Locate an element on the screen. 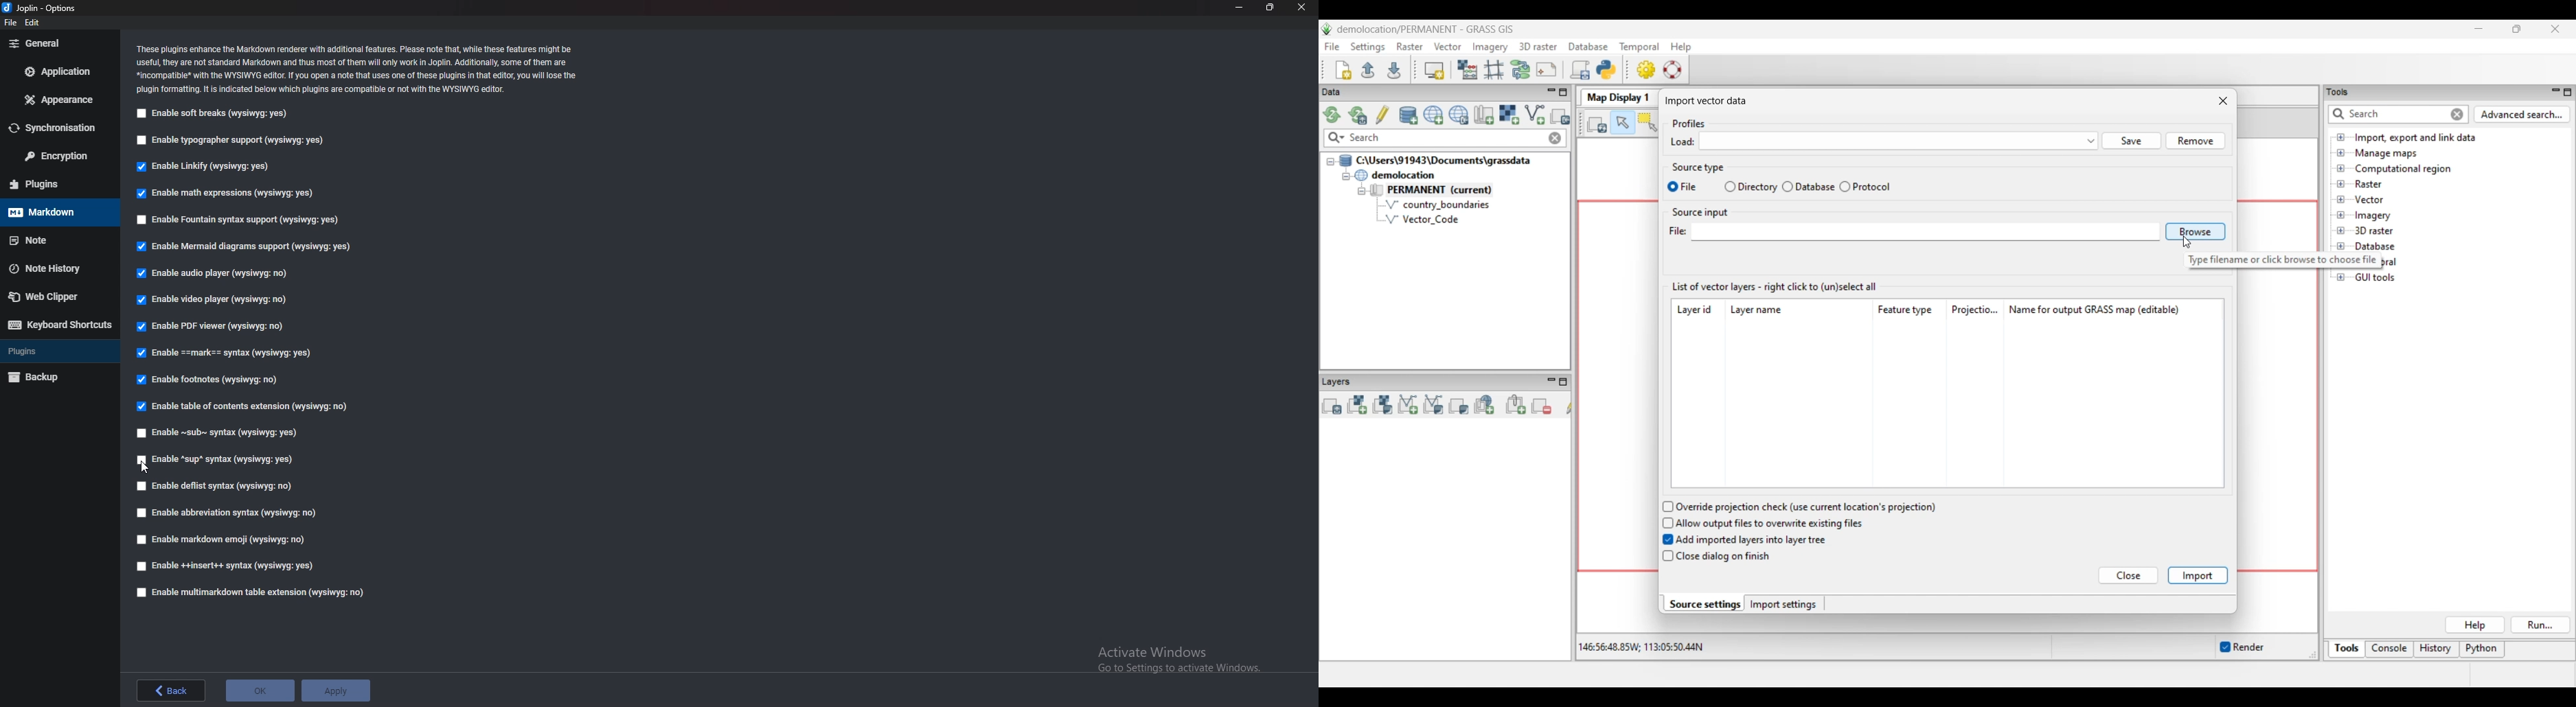  Enable audio player (wysiwyg: no) is located at coordinates (217, 273).